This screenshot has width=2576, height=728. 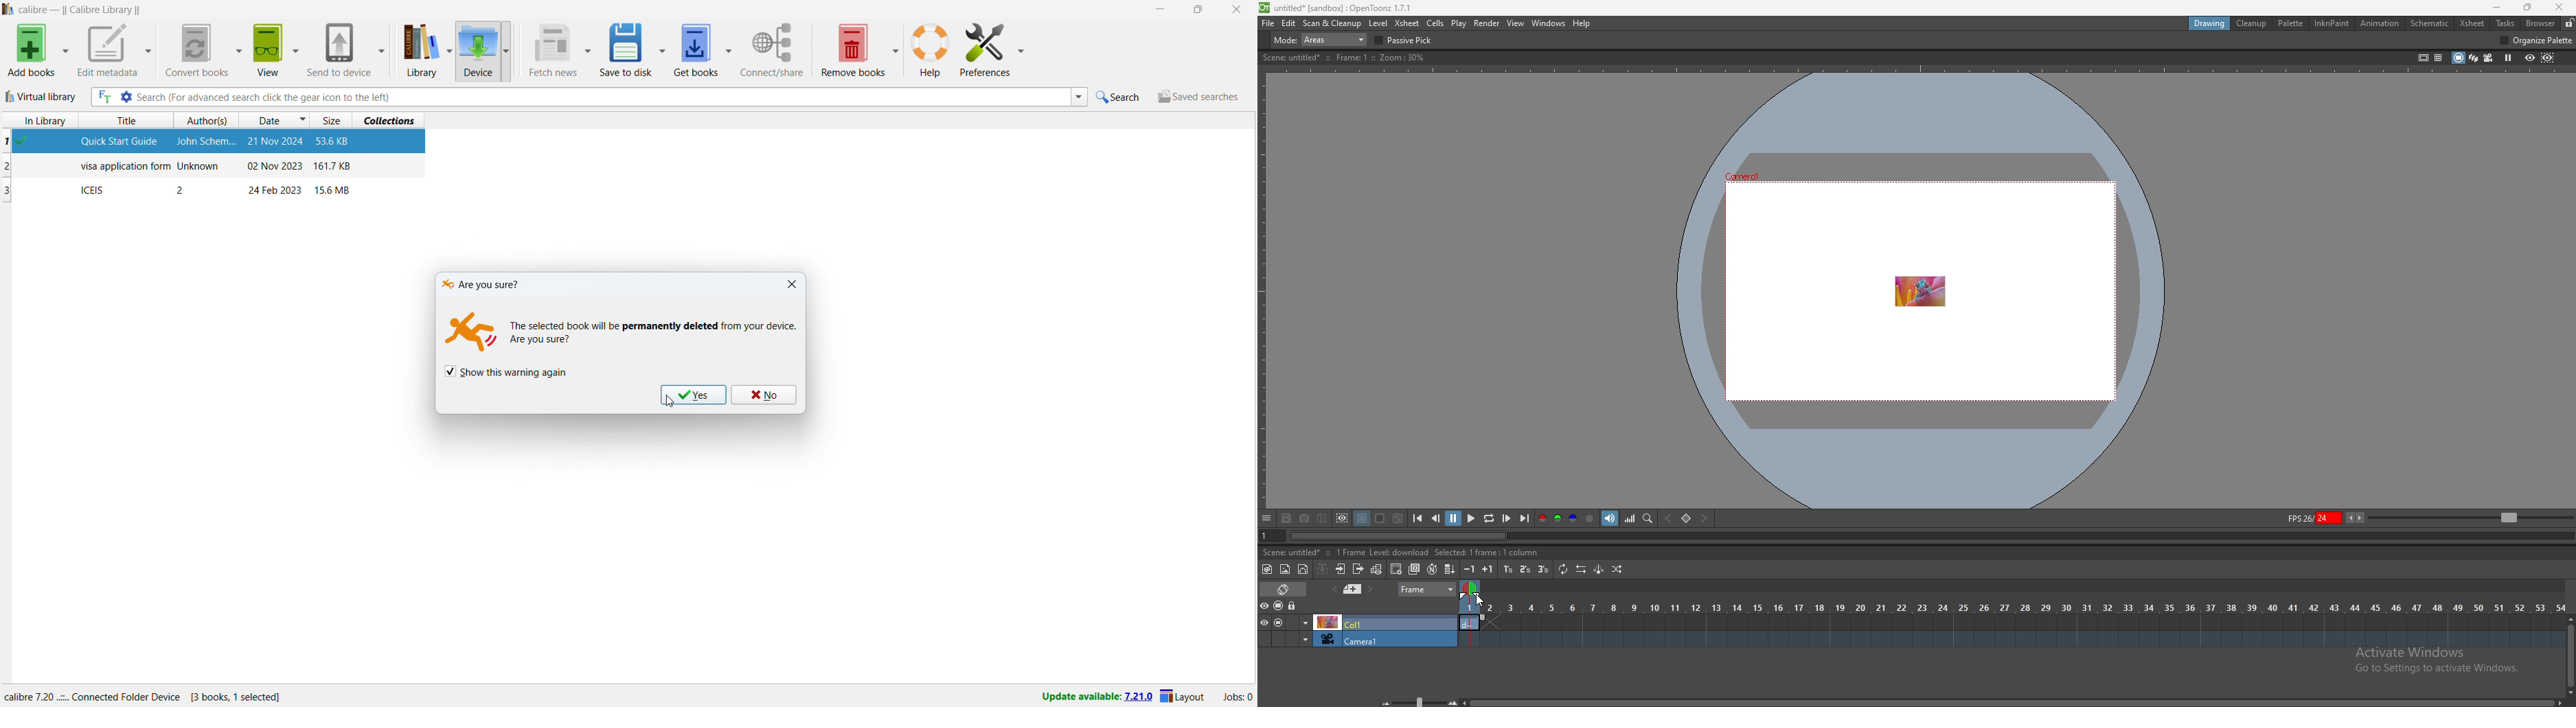 What do you see at coordinates (772, 50) in the screenshot?
I see `connect/share` at bounding box center [772, 50].